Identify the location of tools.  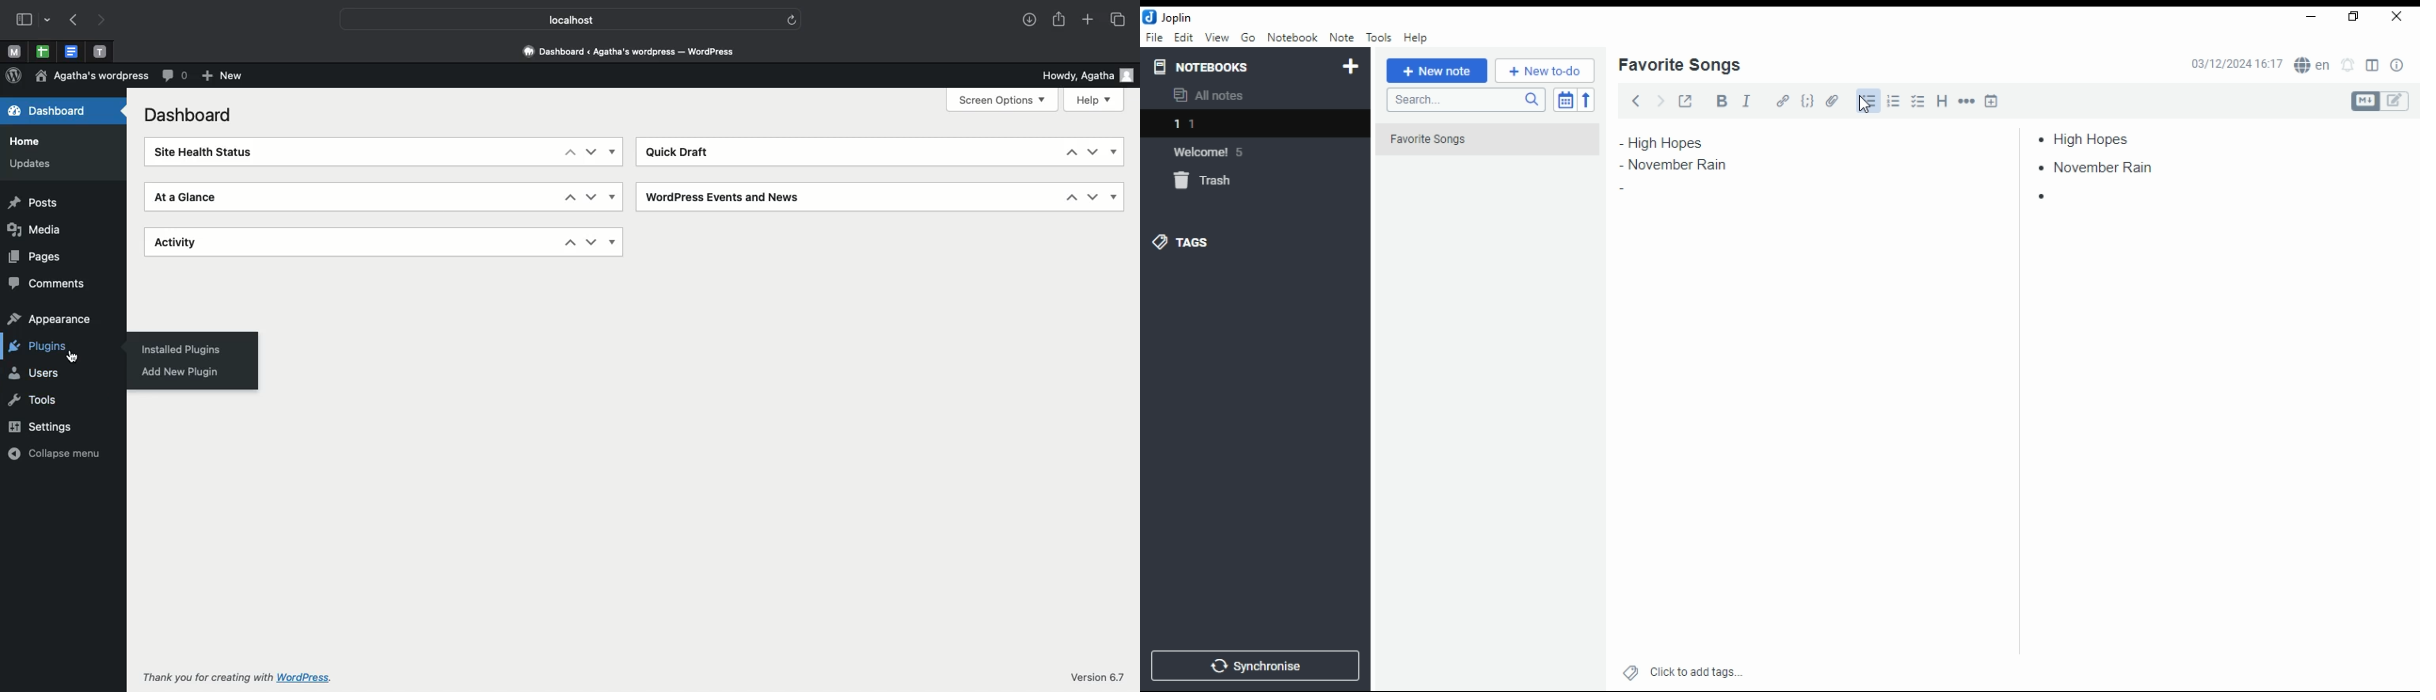
(1380, 38).